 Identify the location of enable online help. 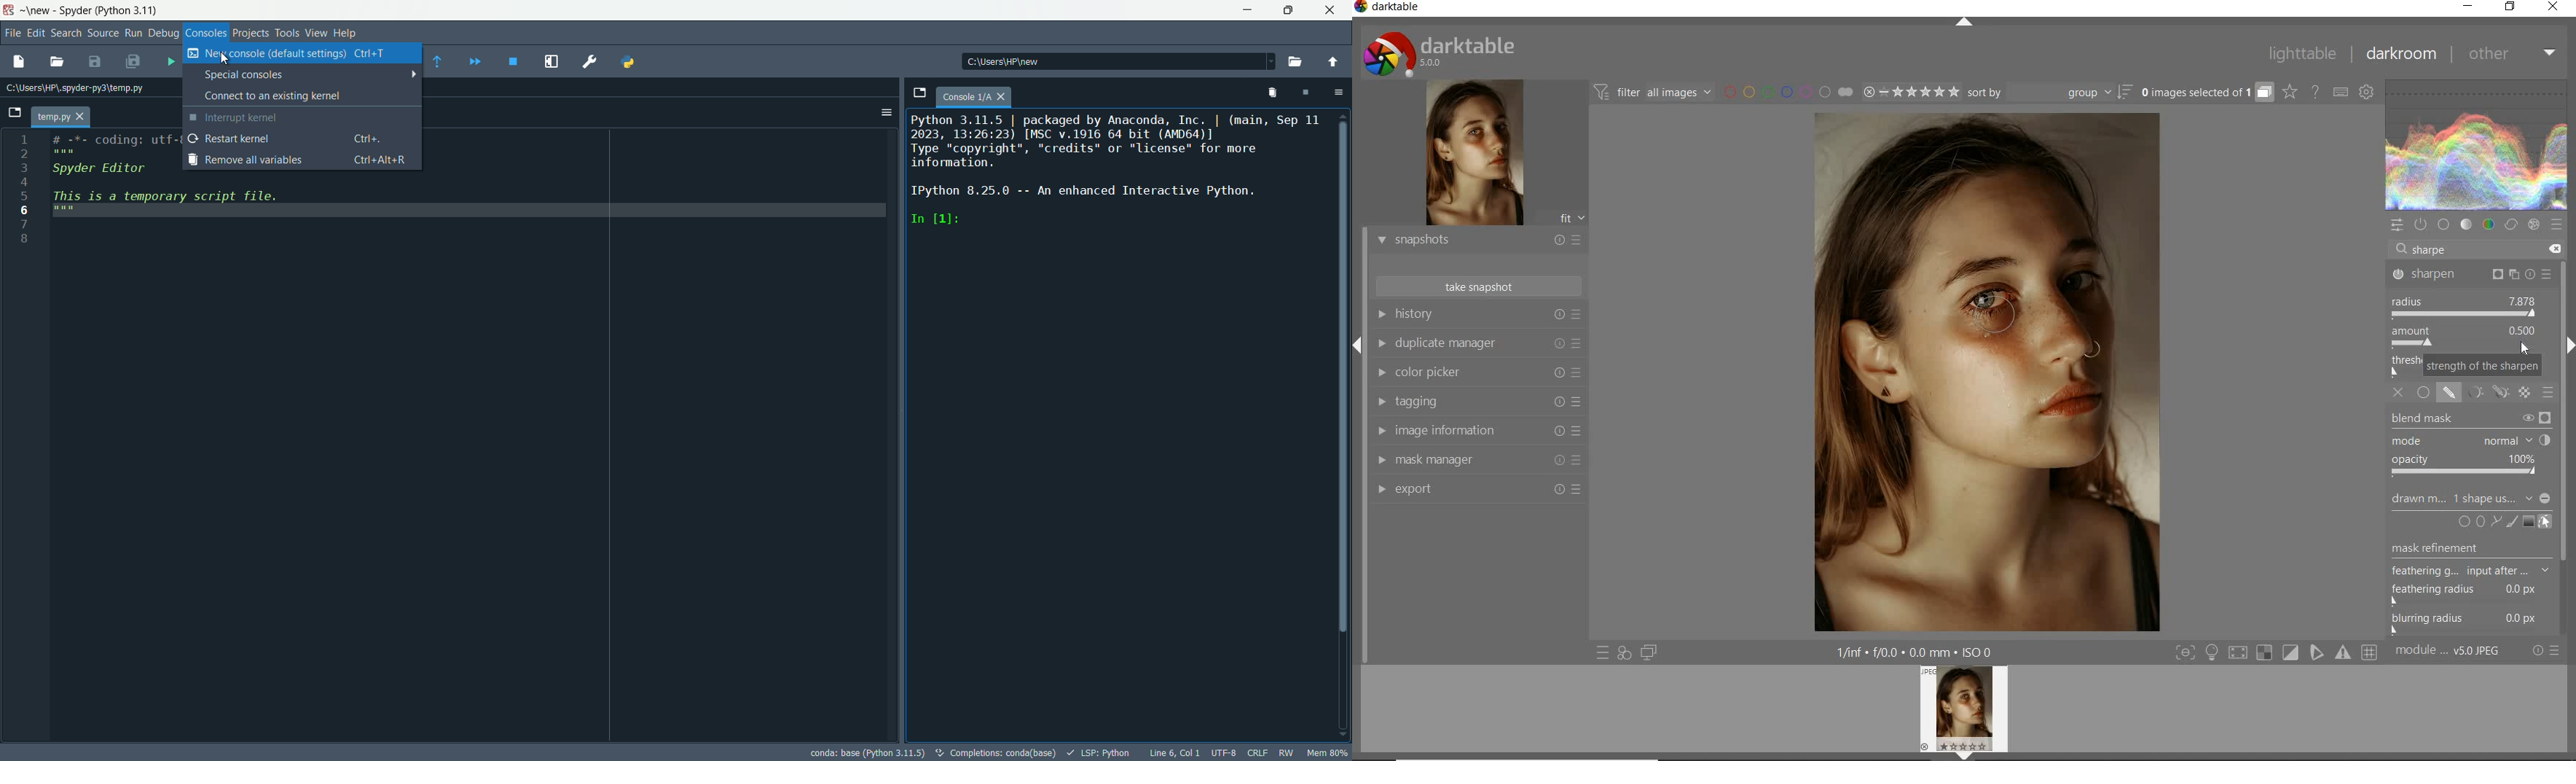
(2316, 93).